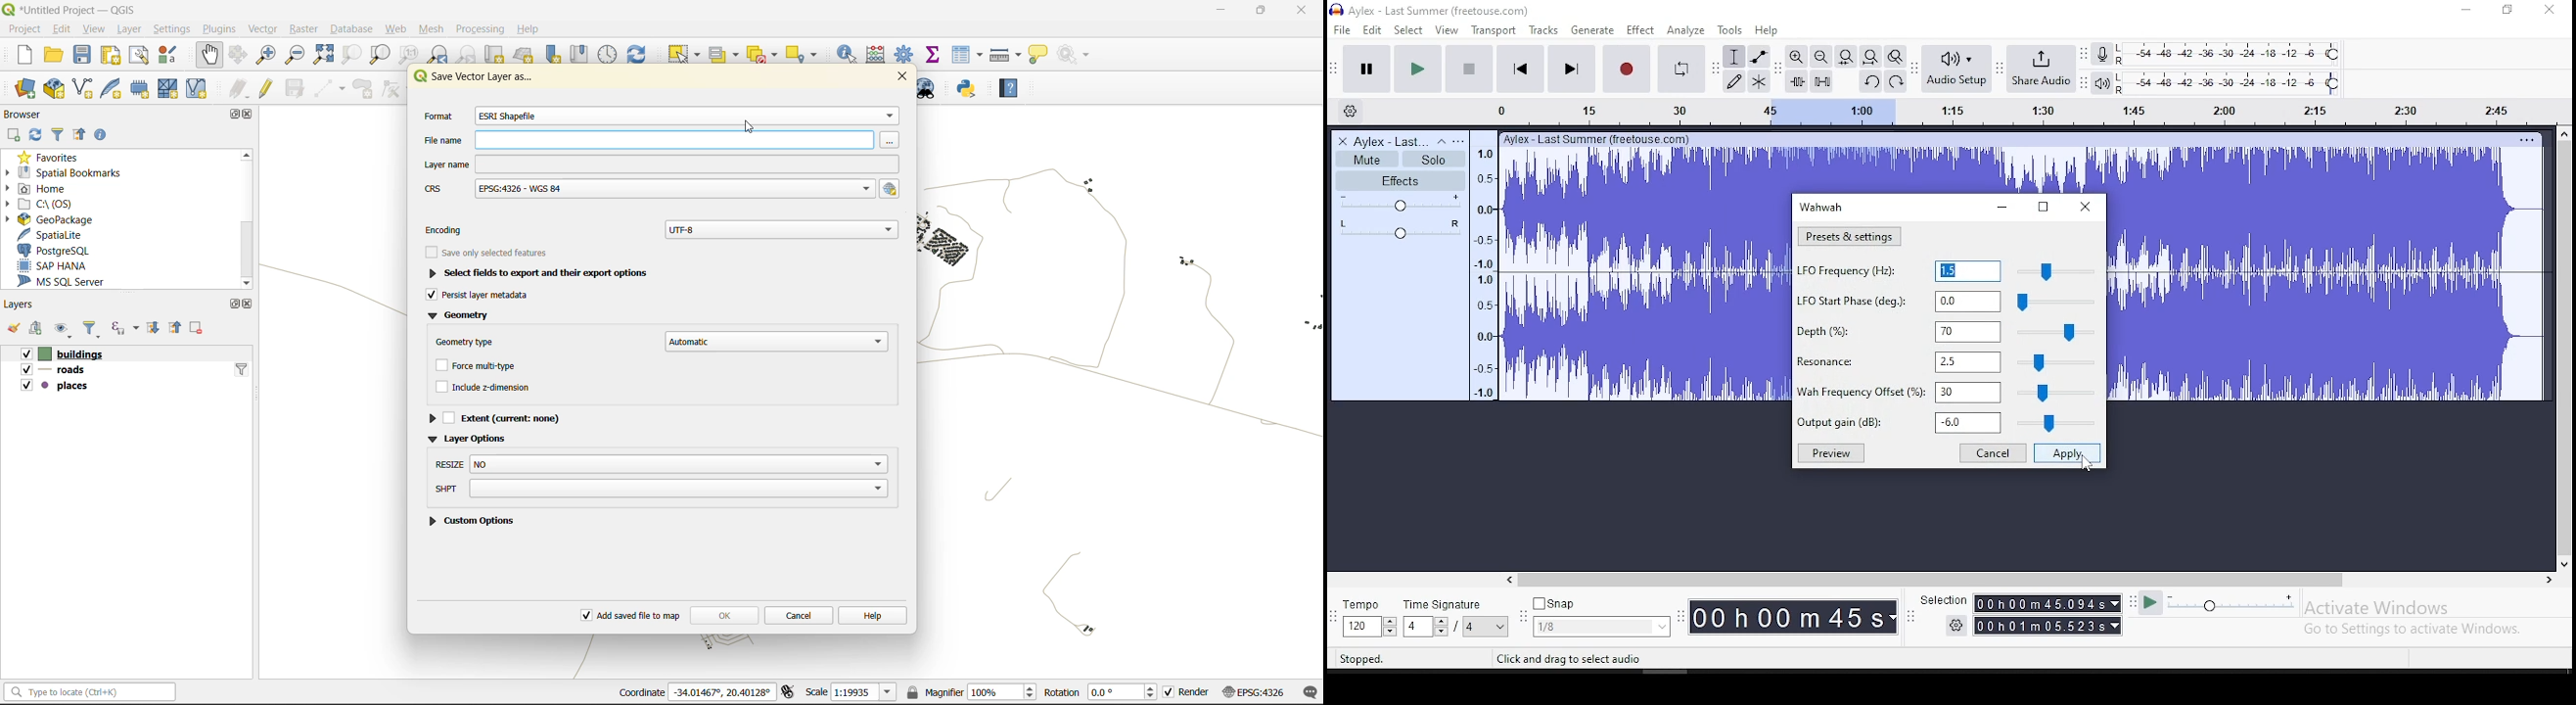  I want to click on crs, so click(1256, 691).